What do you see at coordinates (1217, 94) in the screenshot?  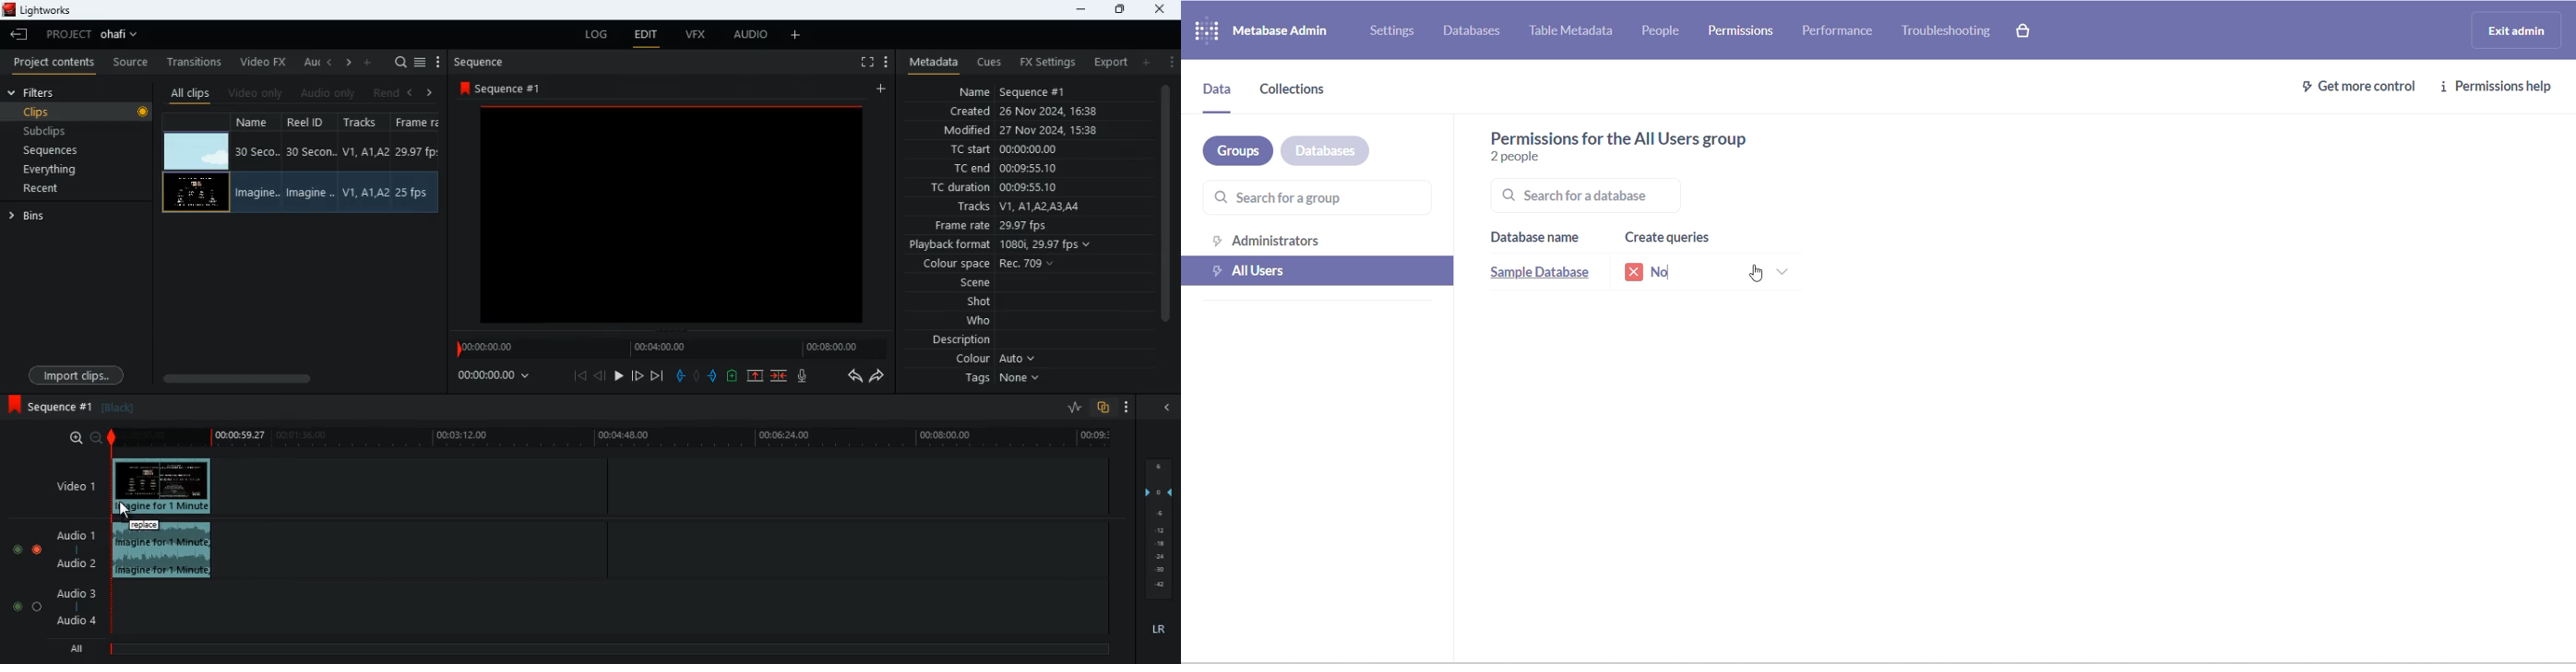 I see `data` at bounding box center [1217, 94].